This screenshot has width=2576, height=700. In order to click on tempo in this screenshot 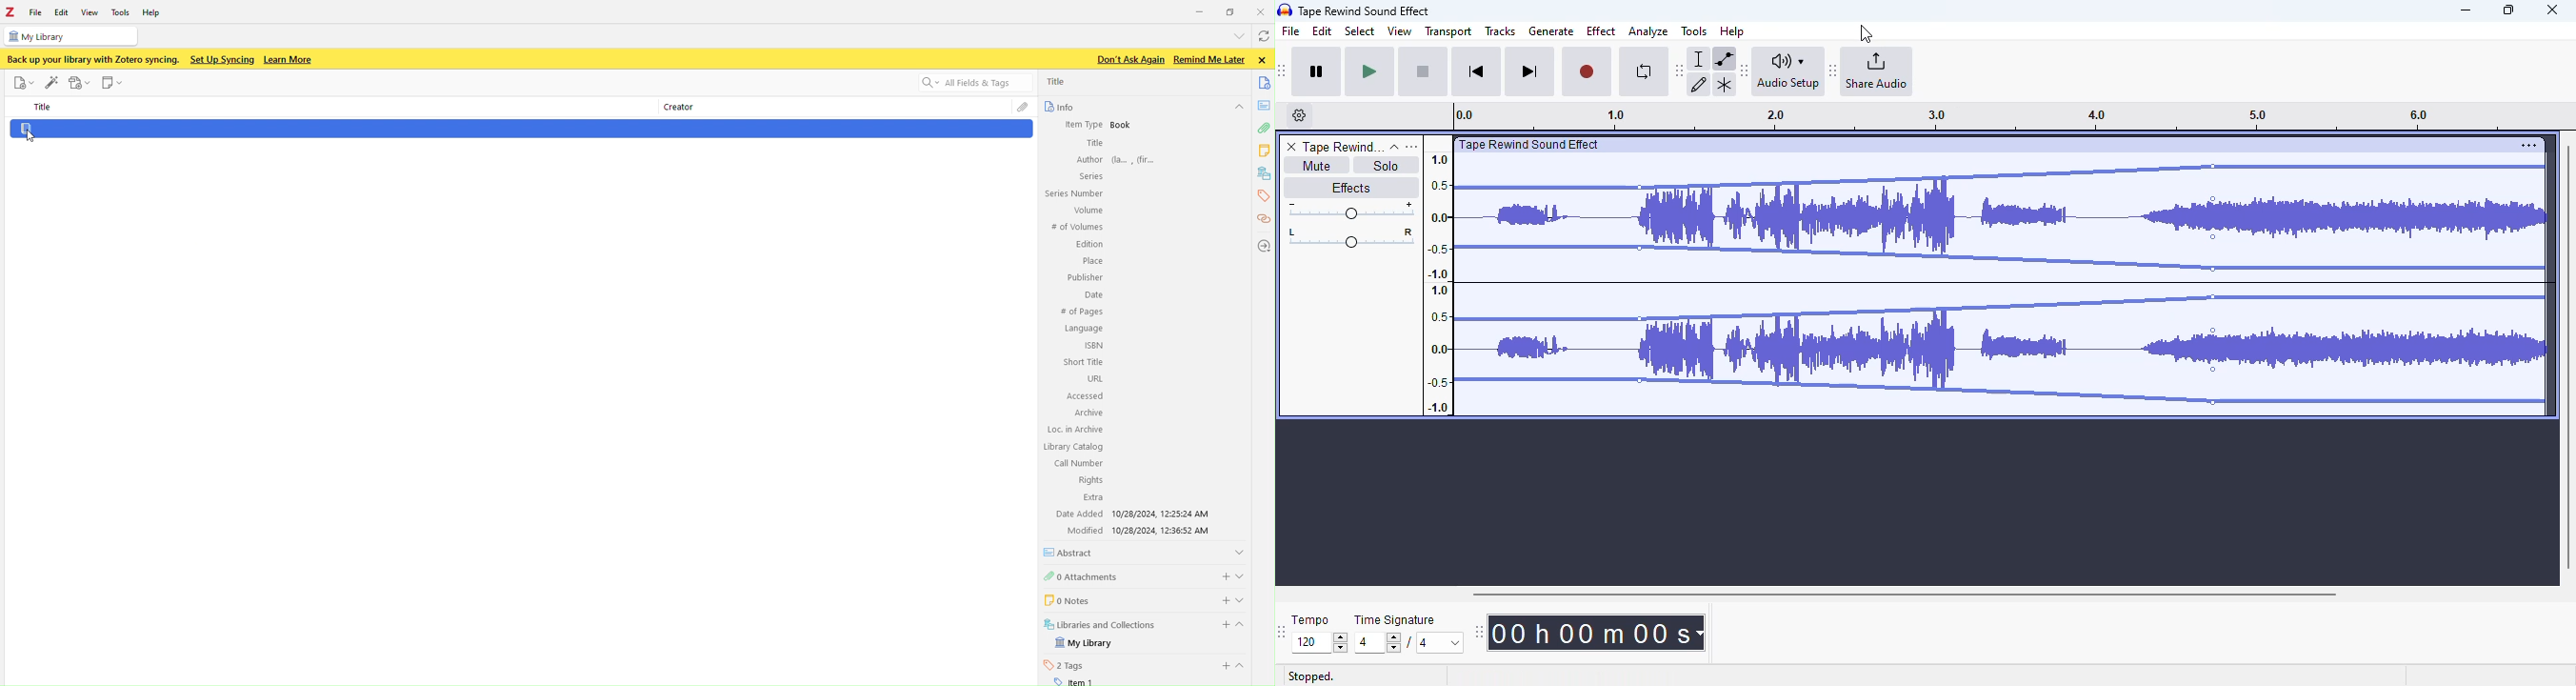, I will do `click(1310, 619)`.